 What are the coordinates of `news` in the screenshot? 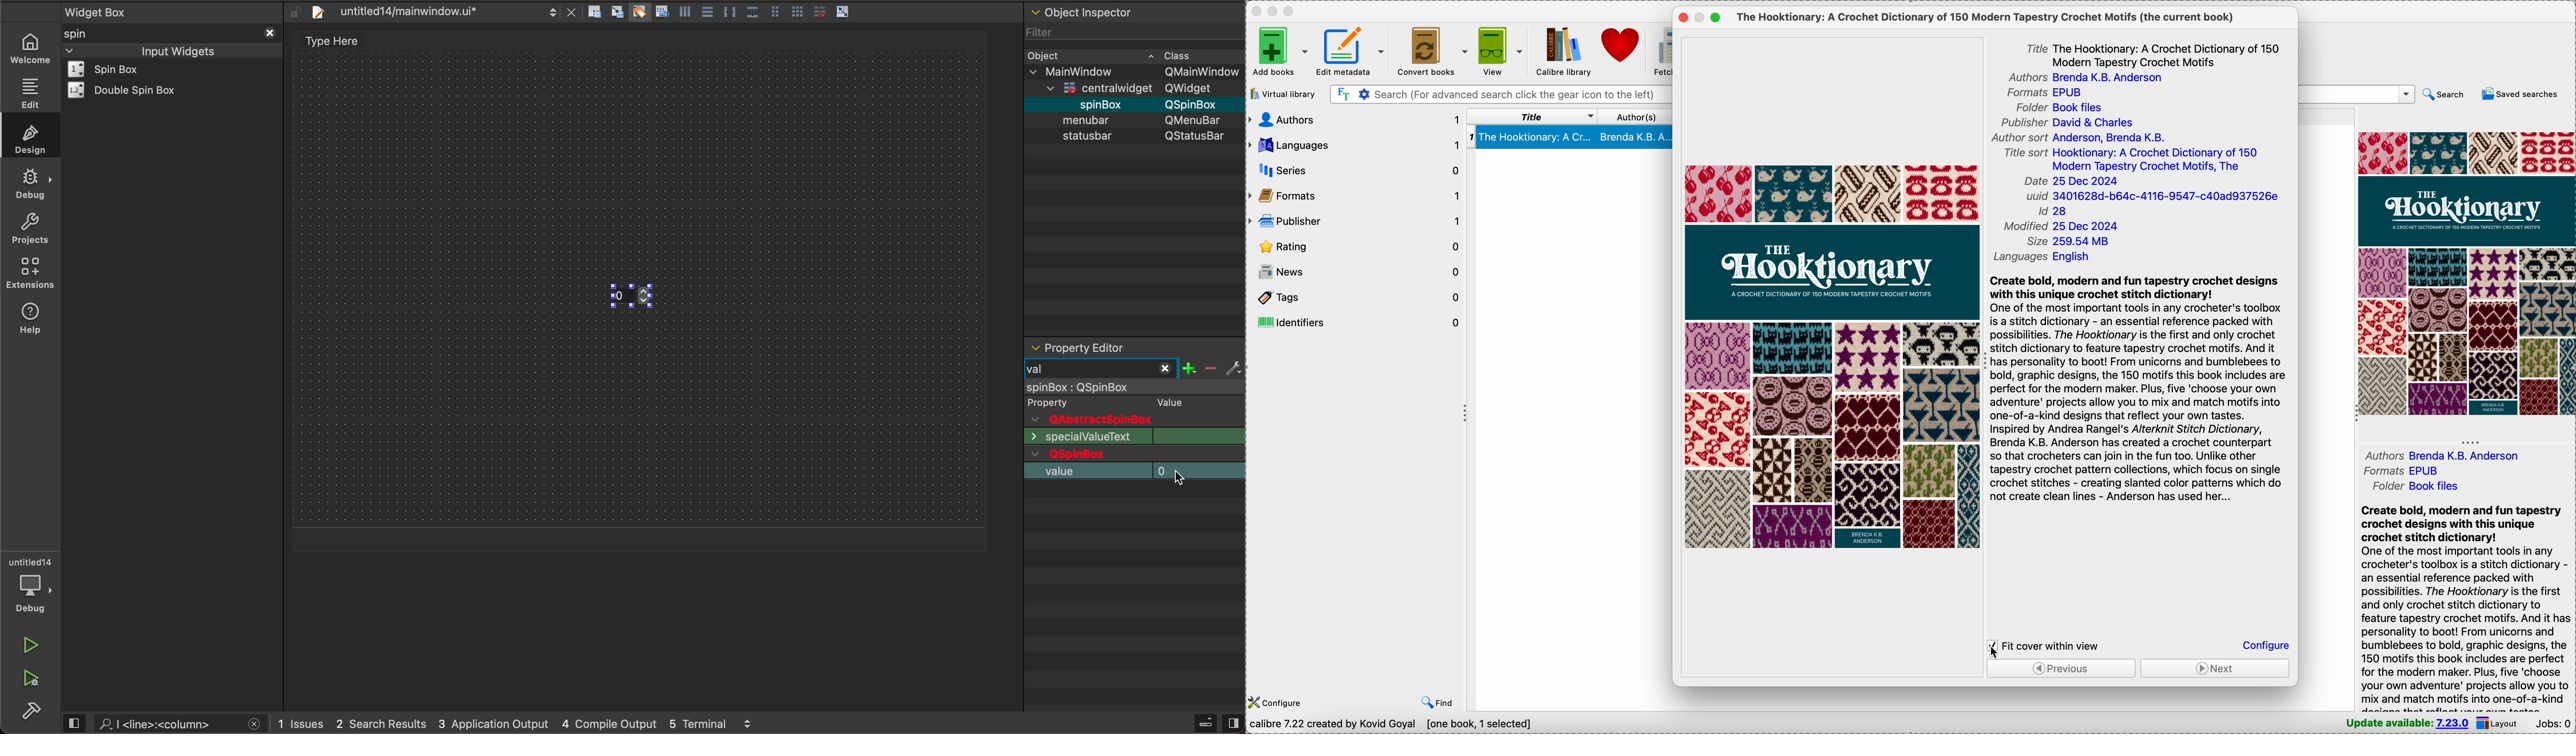 It's located at (1356, 272).